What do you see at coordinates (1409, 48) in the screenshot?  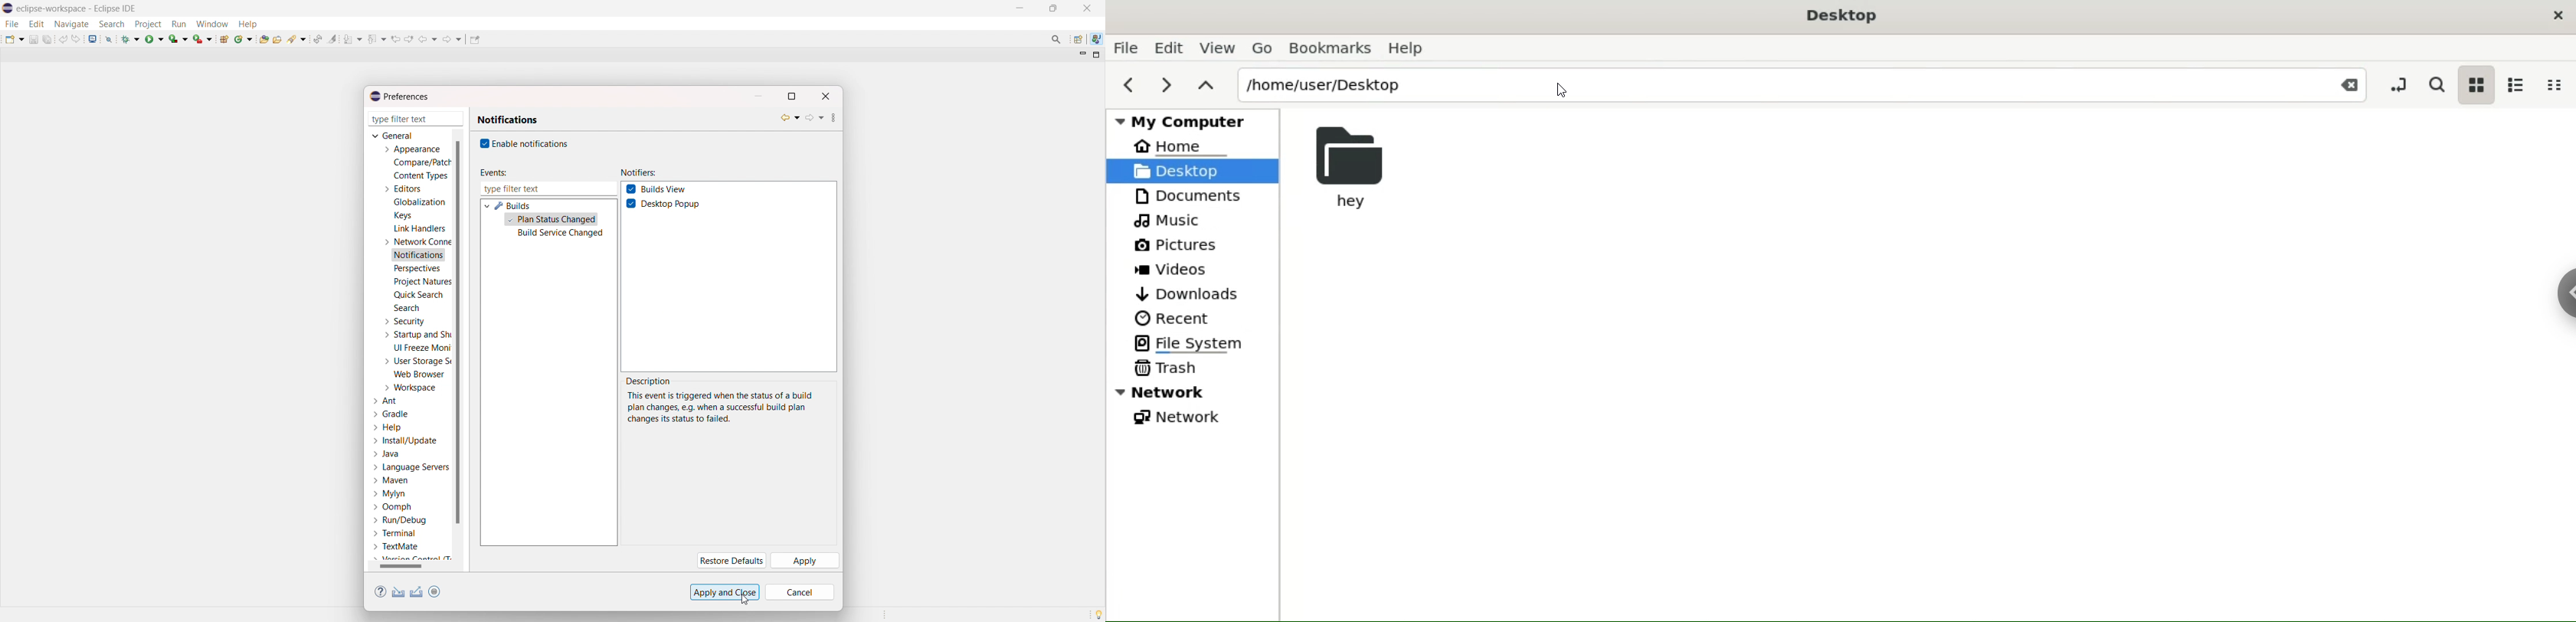 I see `help` at bounding box center [1409, 48].